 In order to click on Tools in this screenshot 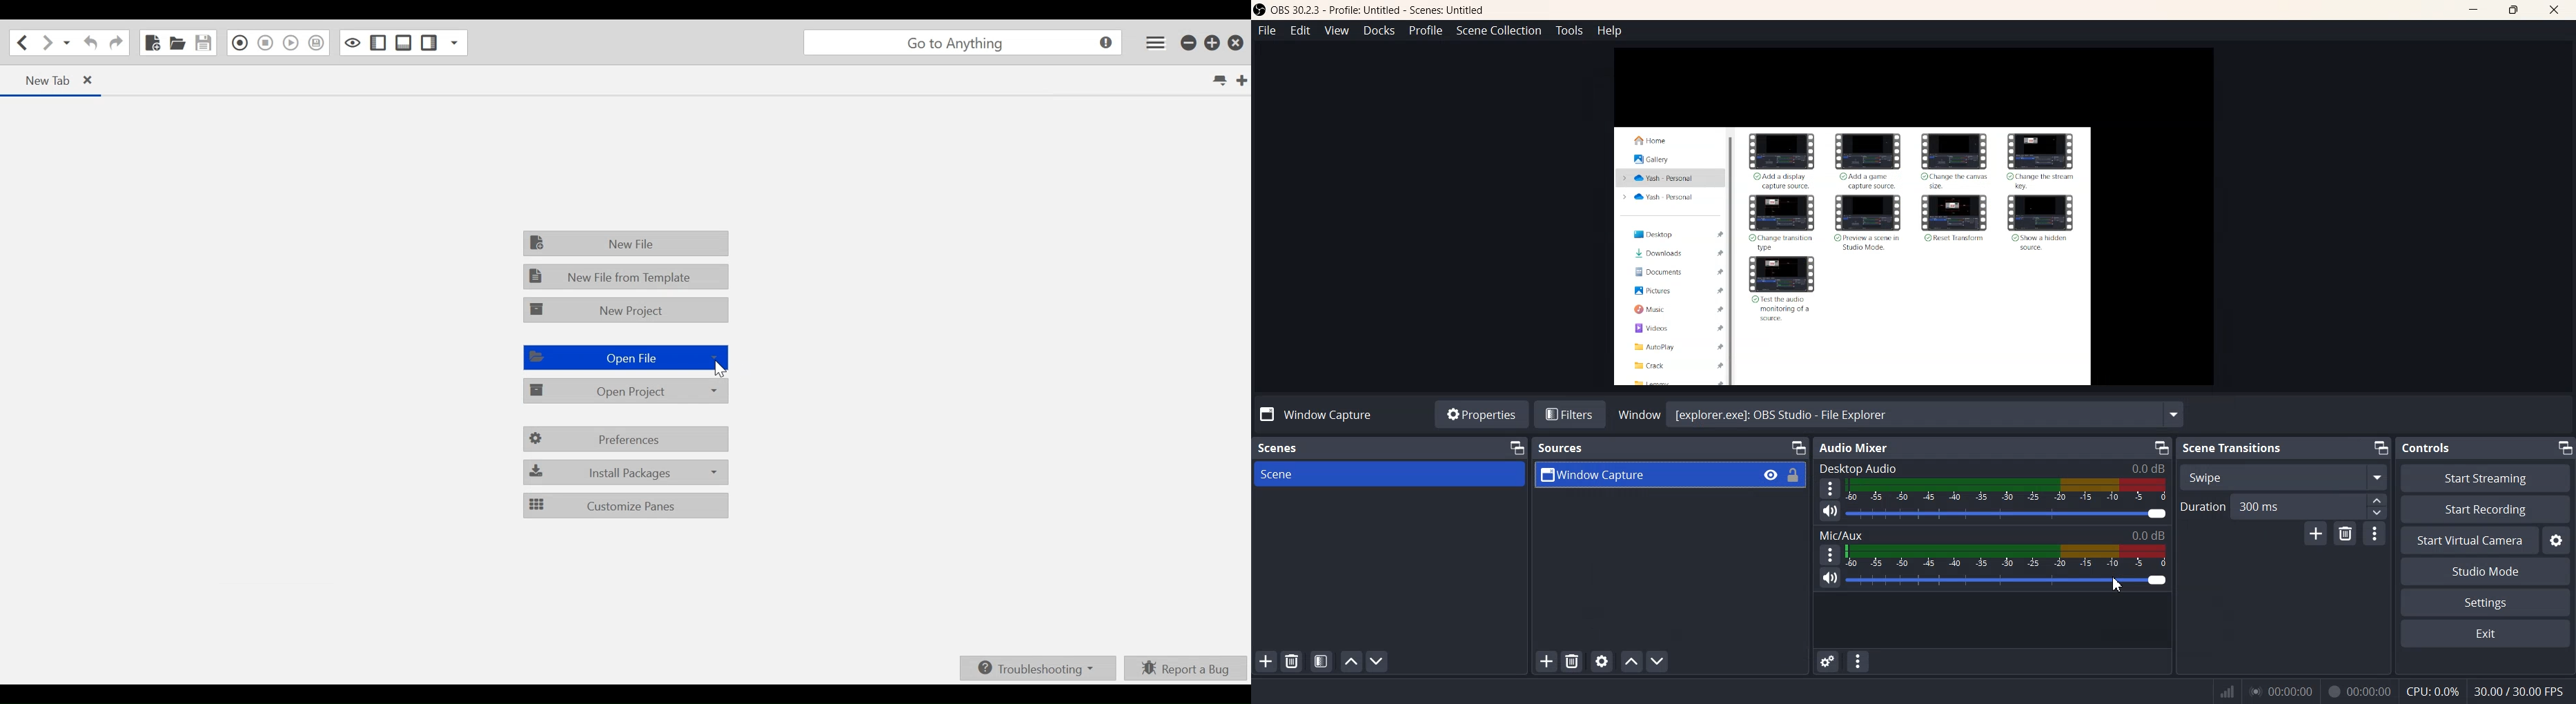, I will do `click(1570, 31)`.